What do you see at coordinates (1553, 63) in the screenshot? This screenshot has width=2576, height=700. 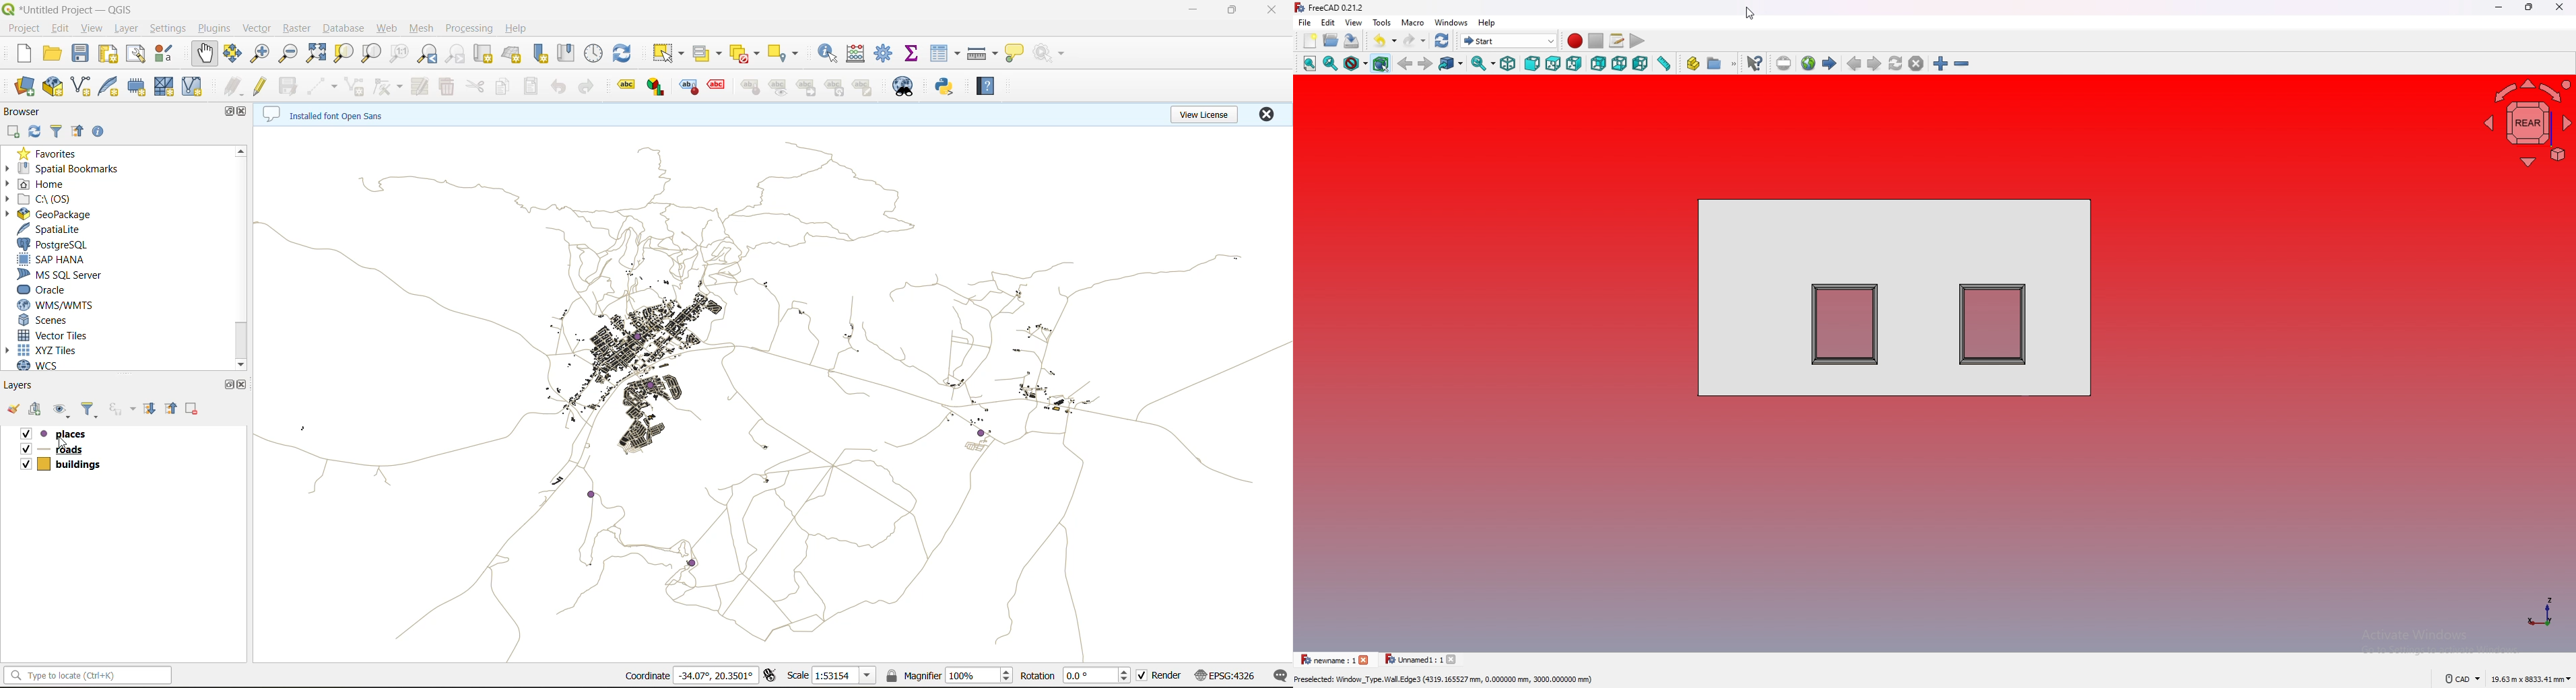 I see `top` at bounding box center [1553, 63].